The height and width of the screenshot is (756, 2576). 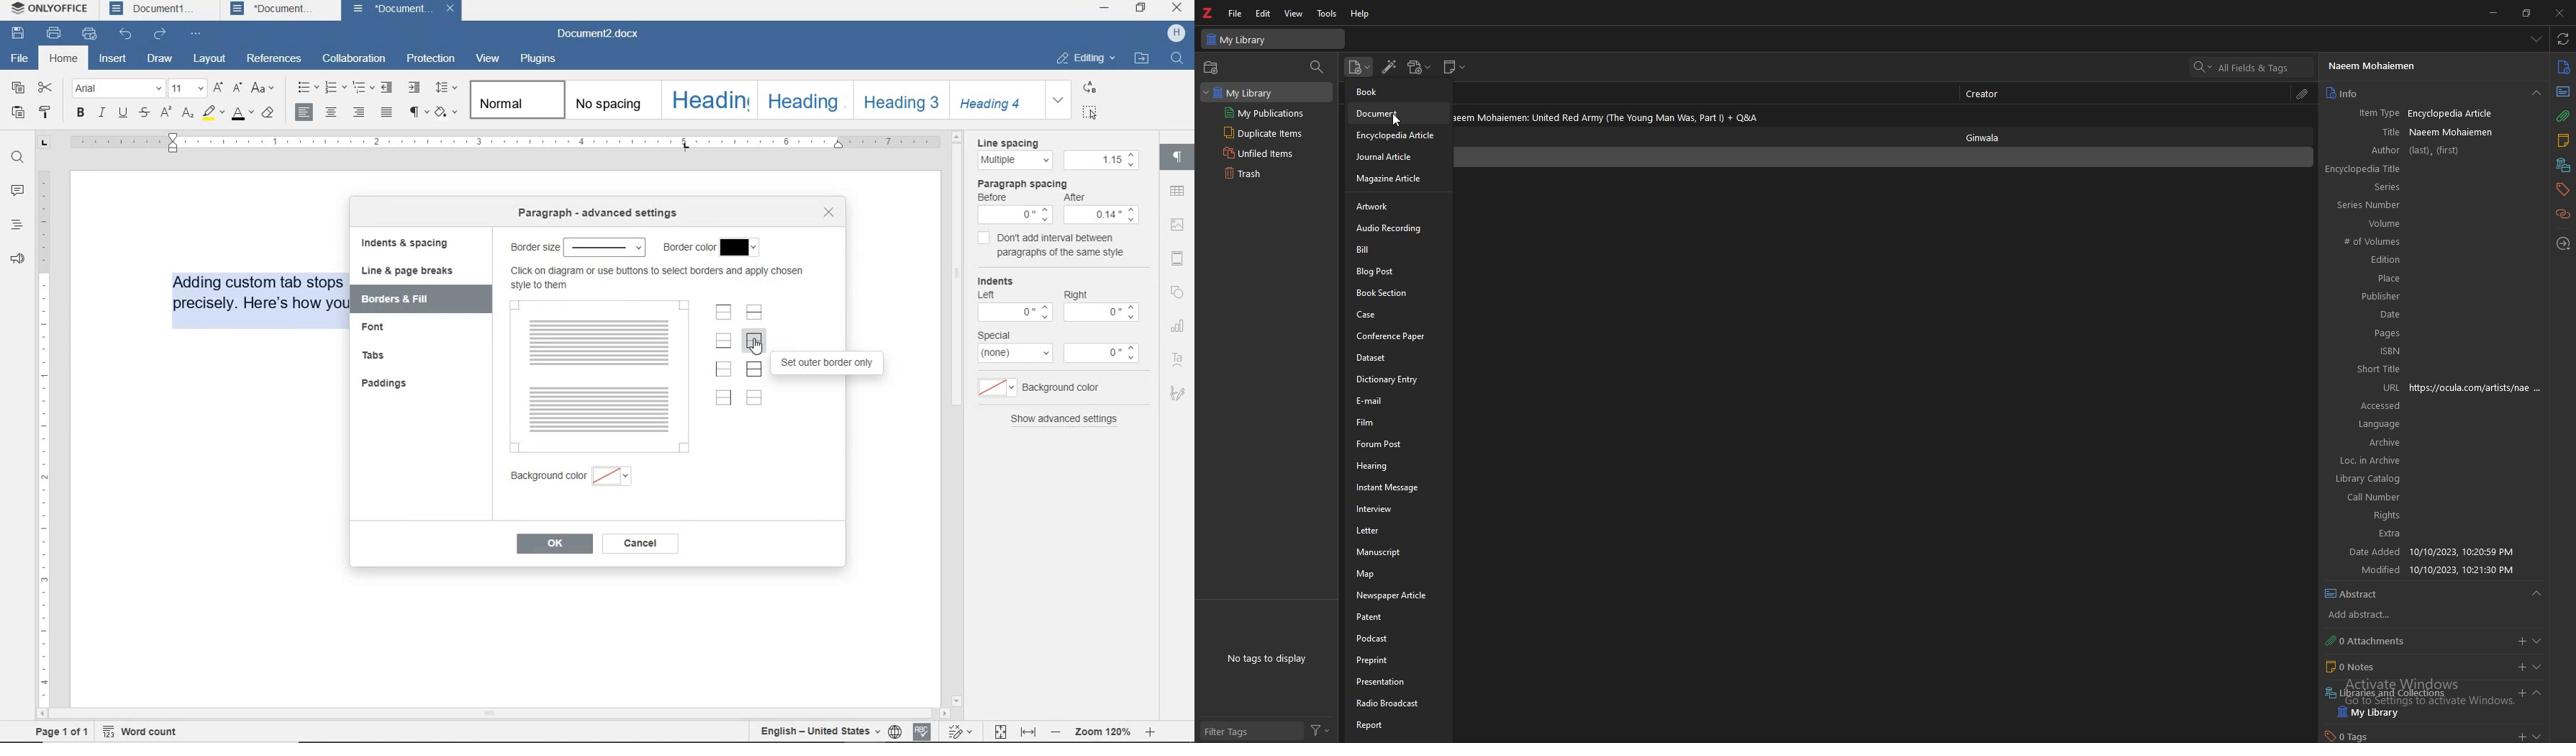 What do you see at coordinates (415, 88) in the screenshot?
I see `increase indent` at bounding box center [415, 88].